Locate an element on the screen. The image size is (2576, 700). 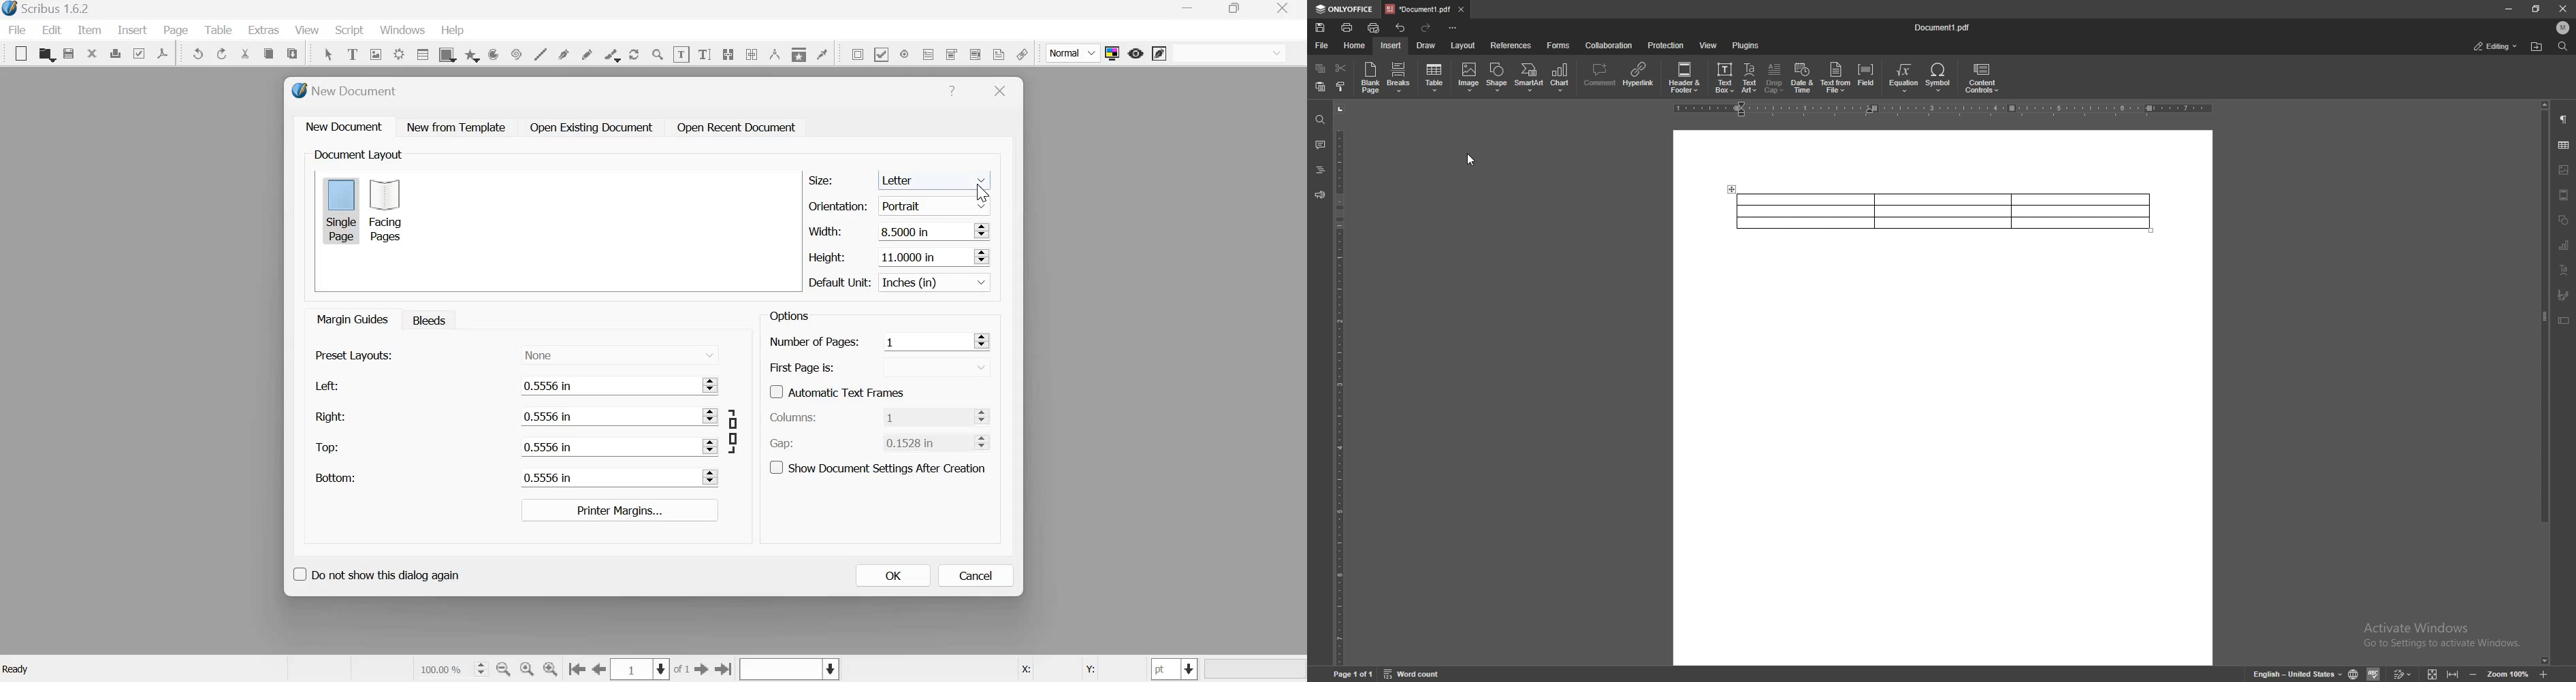
File is located at coordinates (20, 30).